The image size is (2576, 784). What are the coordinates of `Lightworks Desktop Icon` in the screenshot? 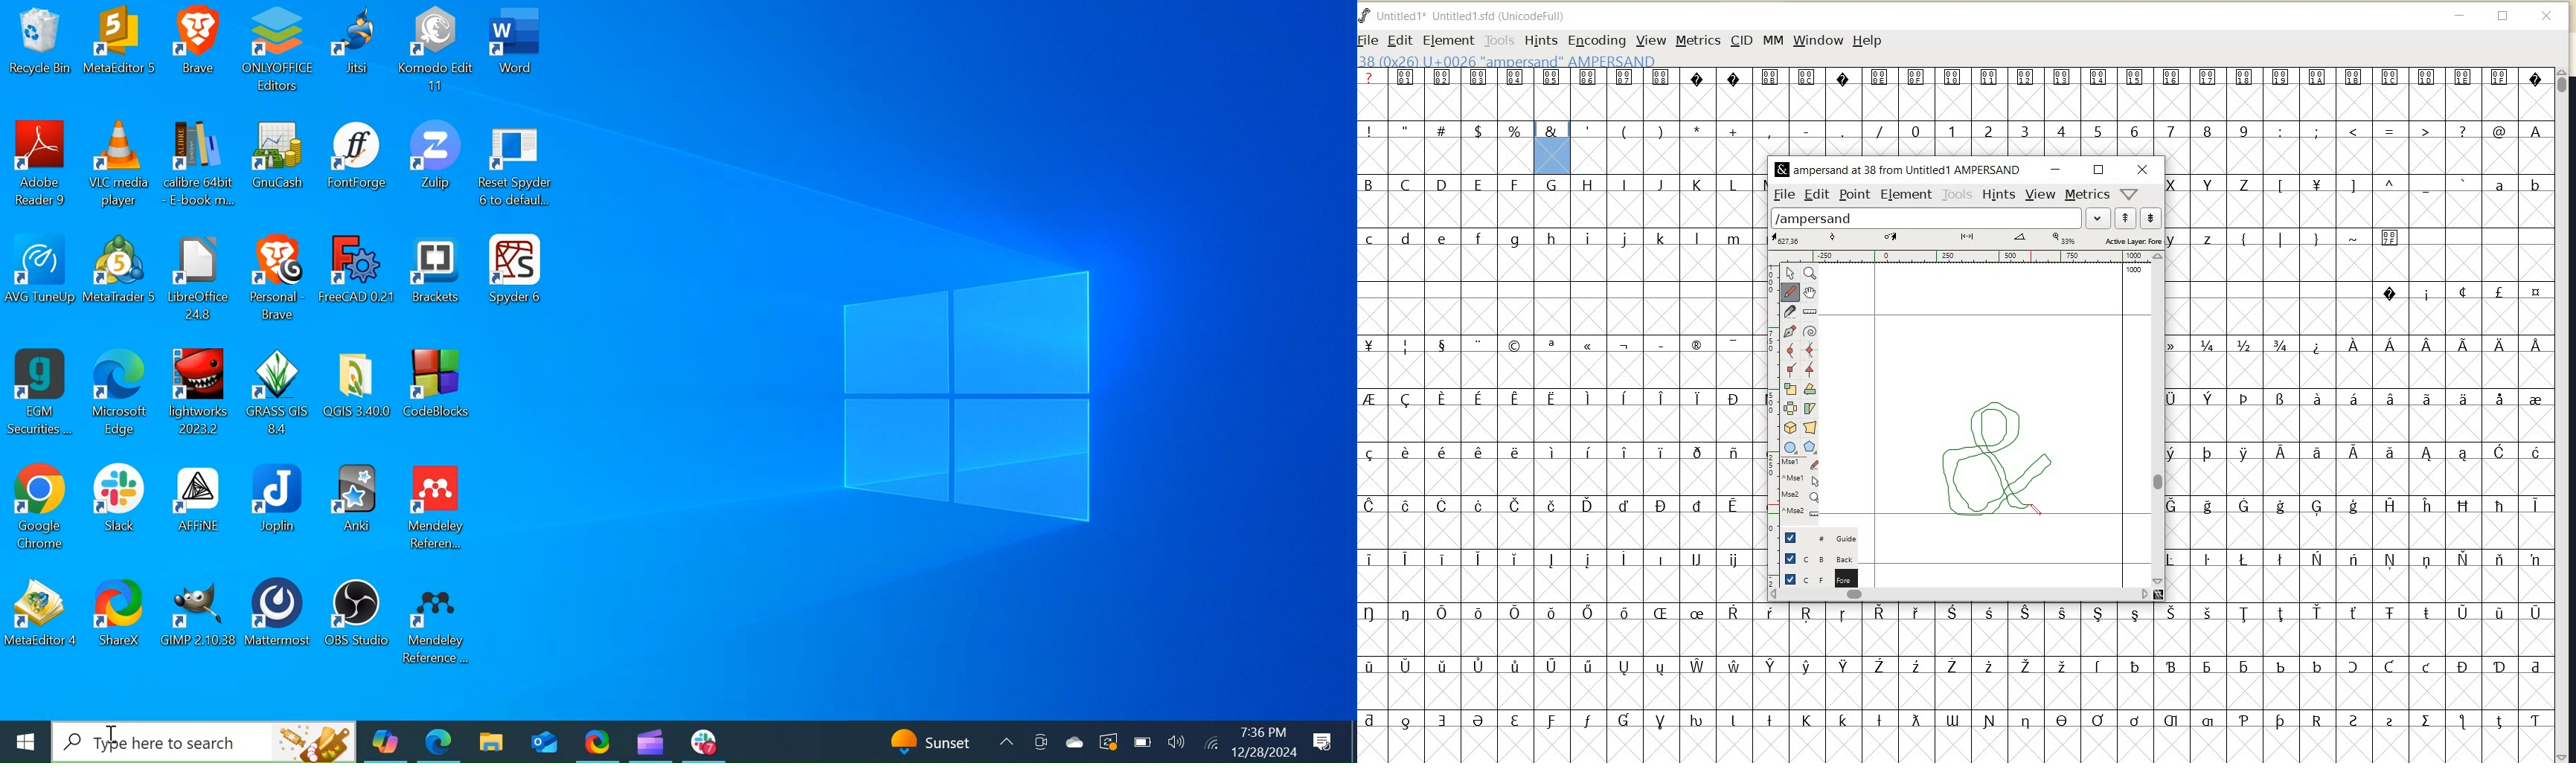 It's located at (199, 394).